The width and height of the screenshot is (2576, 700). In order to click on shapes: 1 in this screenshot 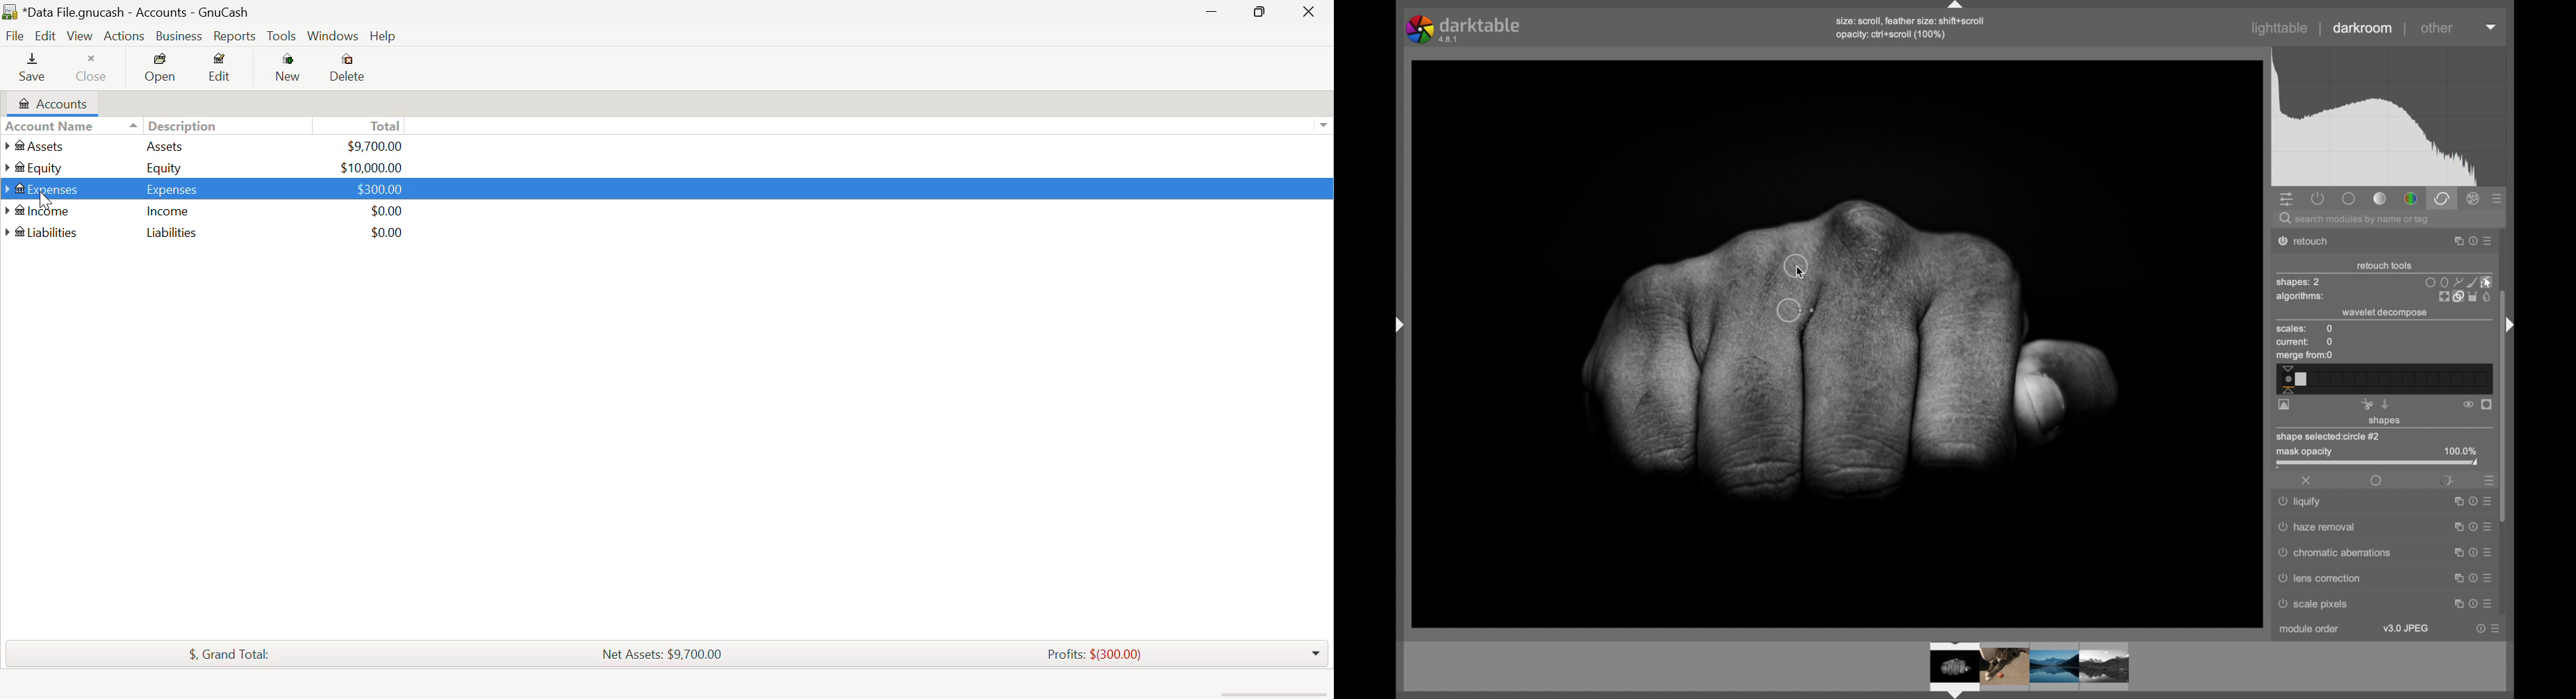, I will do `click(2297, 282)`.